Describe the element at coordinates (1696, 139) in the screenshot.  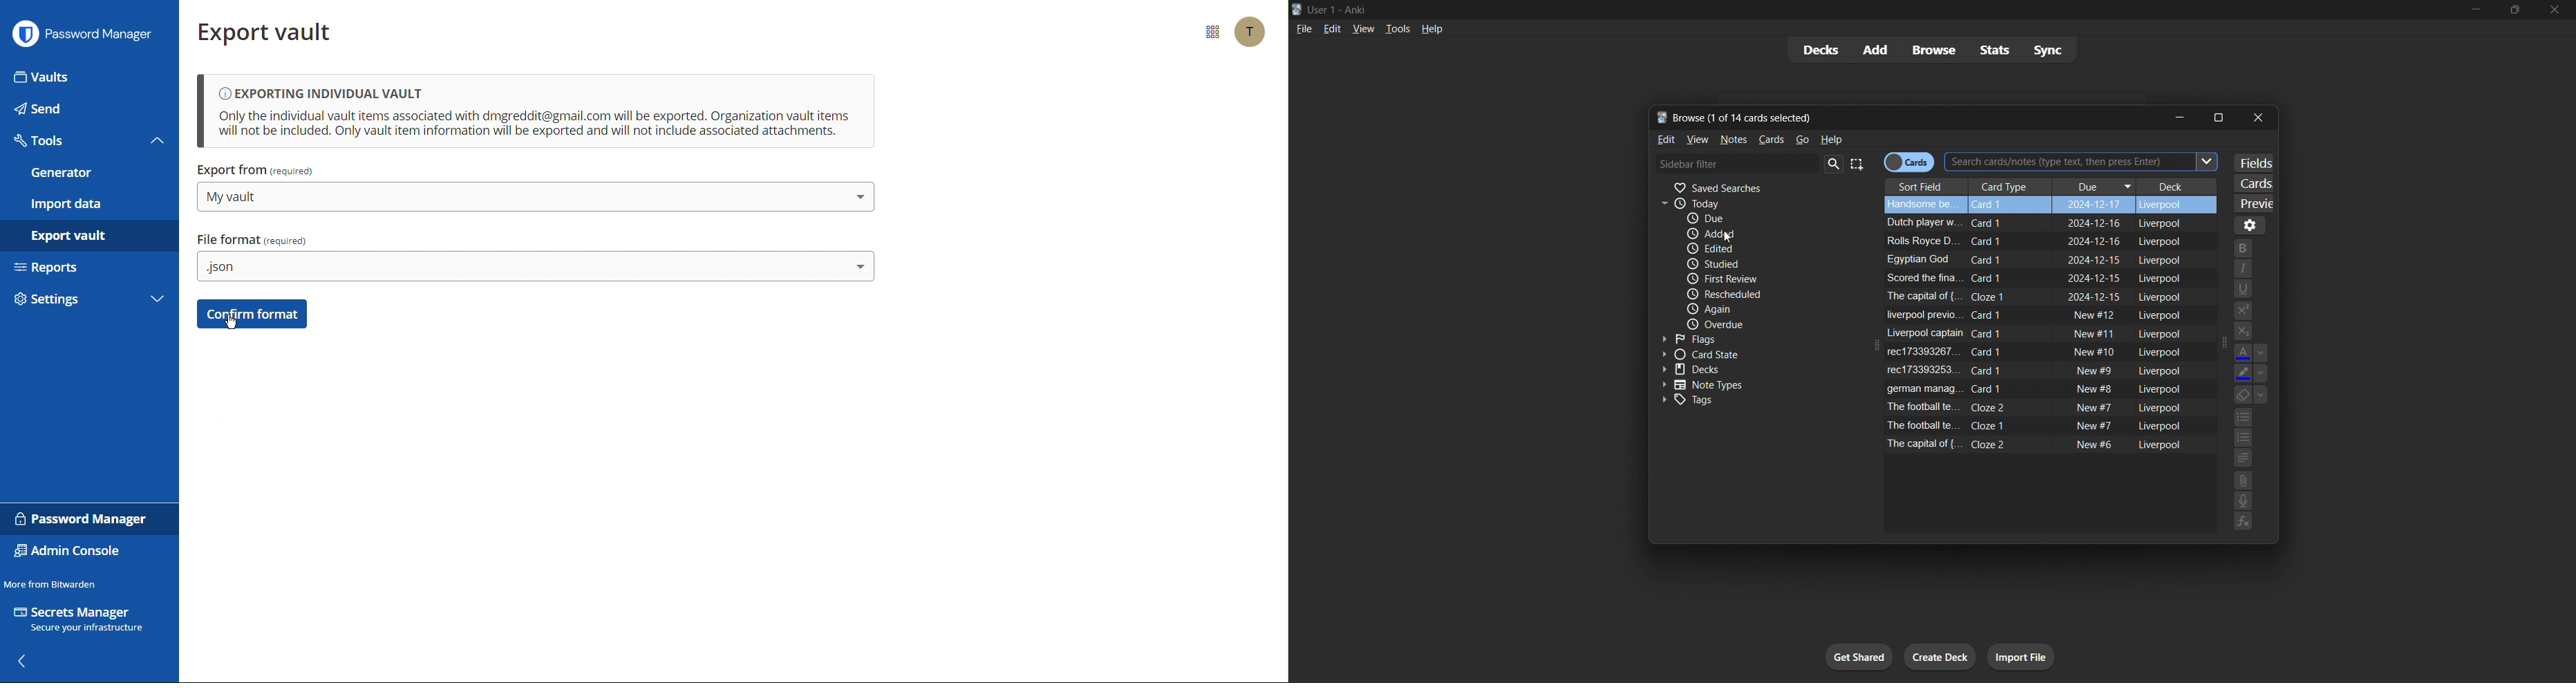
I see `view` at that location.